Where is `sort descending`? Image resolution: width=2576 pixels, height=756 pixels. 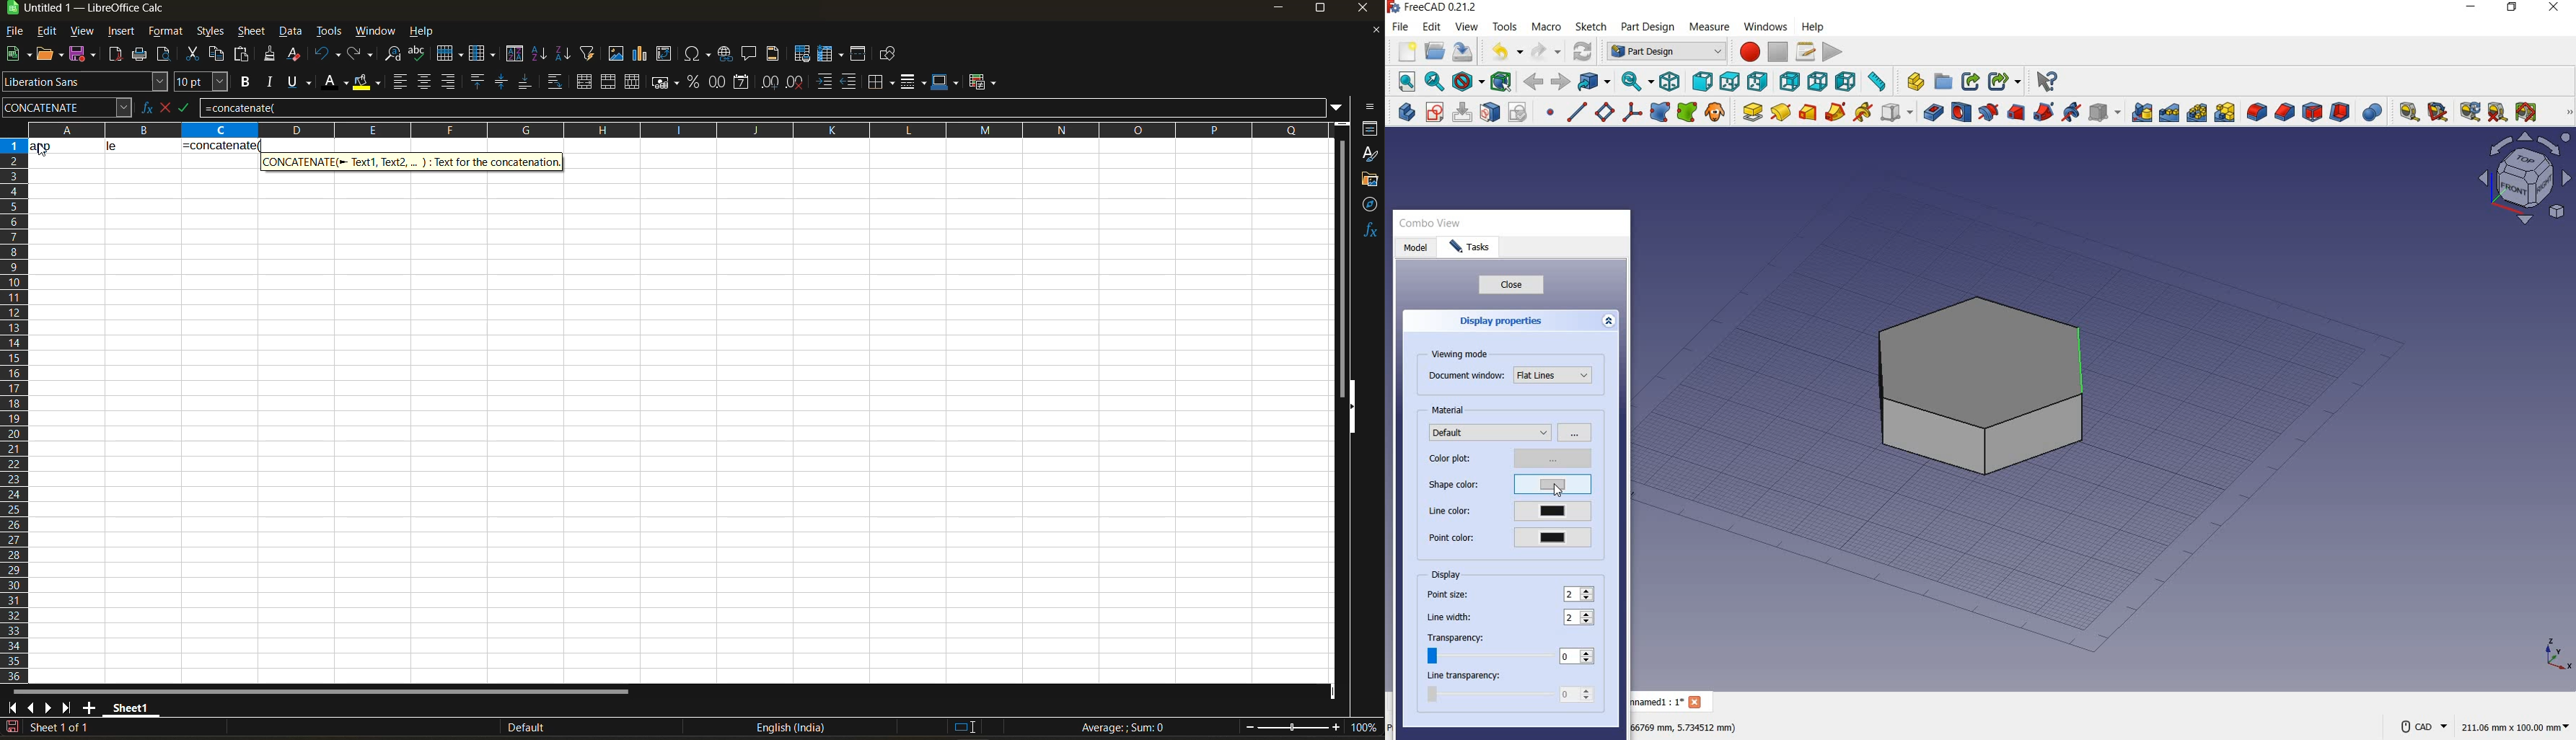
sort descending is located at coordinates (562, 53).